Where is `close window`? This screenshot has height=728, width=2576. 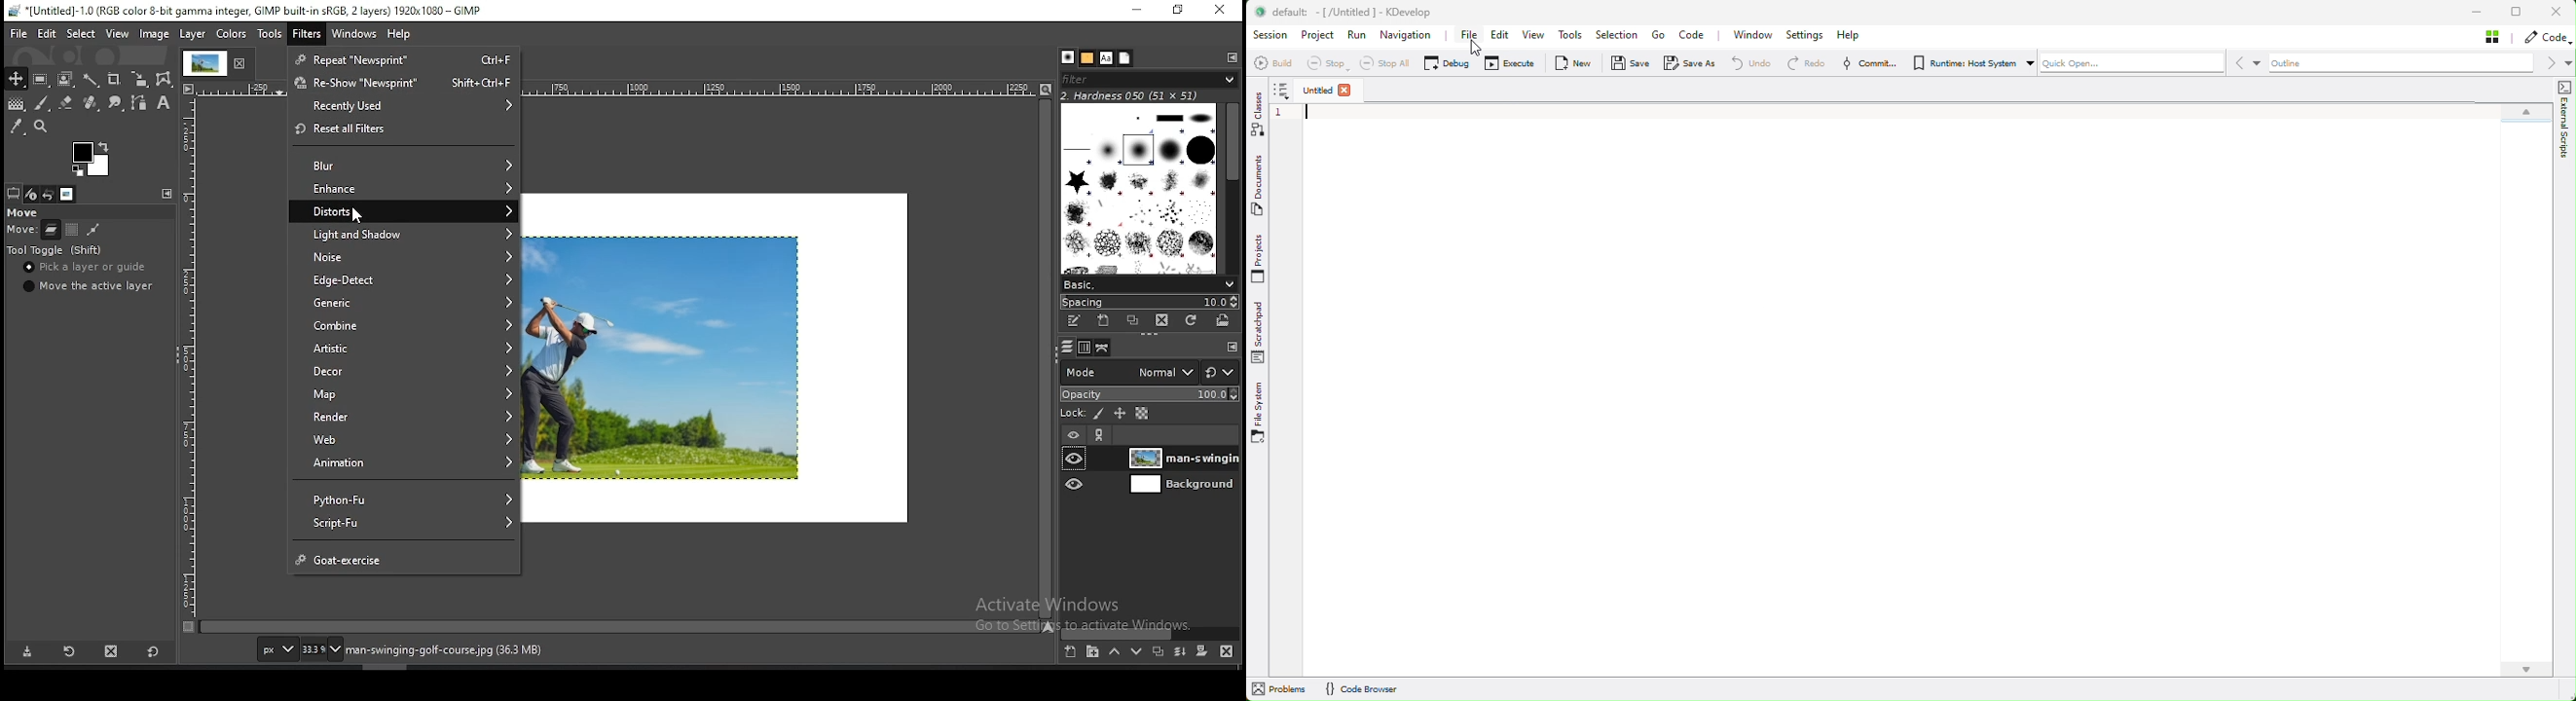
close window is located at coordinates (1220, 10).